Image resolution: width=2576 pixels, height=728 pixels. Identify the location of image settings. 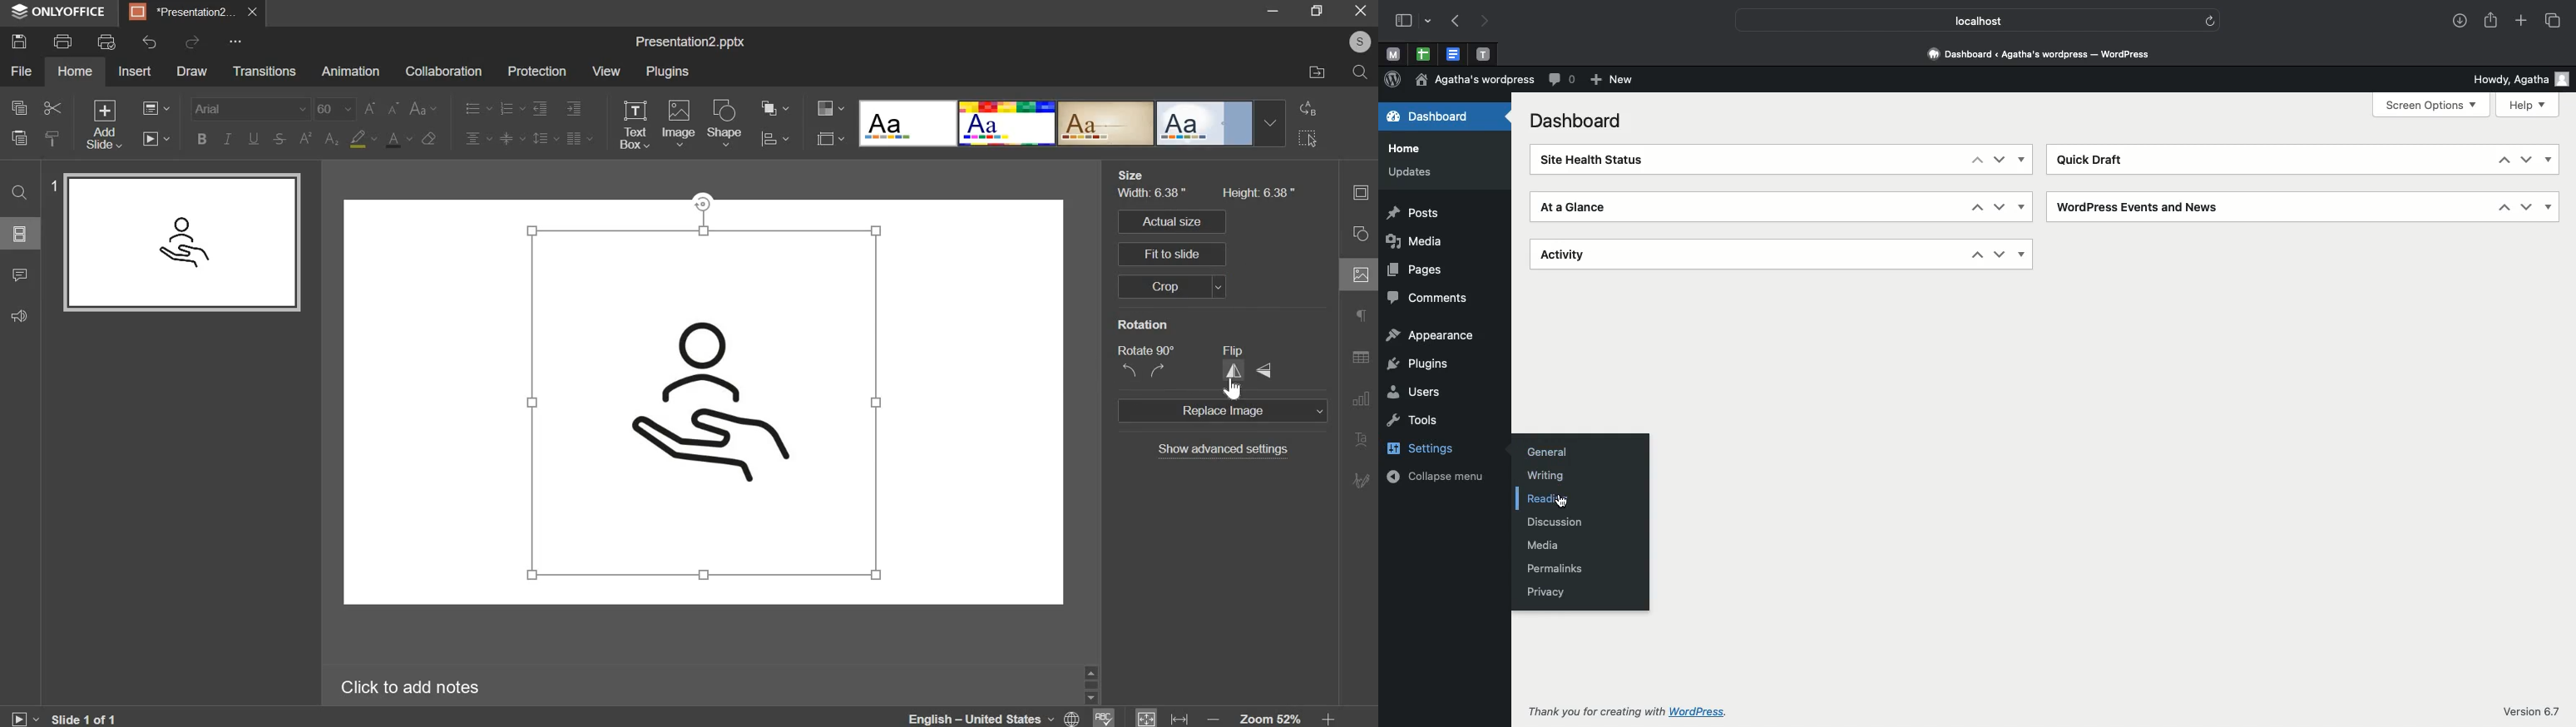
(1360, 277).